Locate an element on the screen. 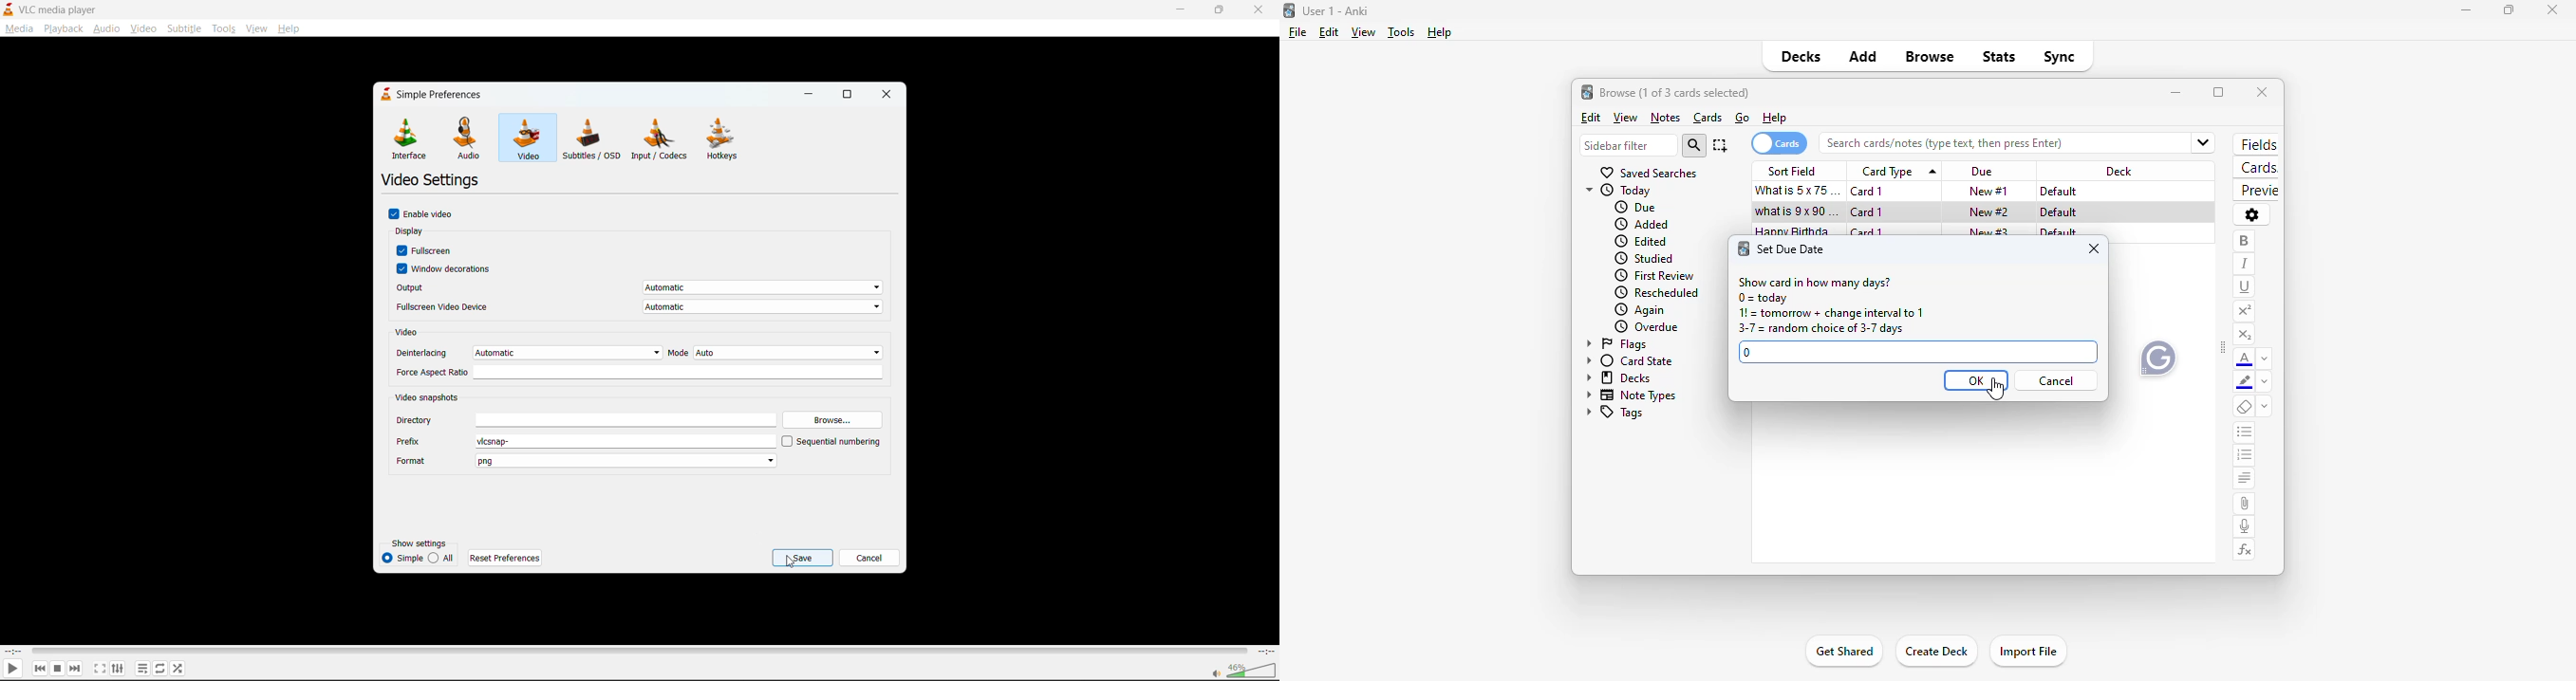 This screenshot has width=2576, height=700. get shared is located at coordinates (1845, 651).